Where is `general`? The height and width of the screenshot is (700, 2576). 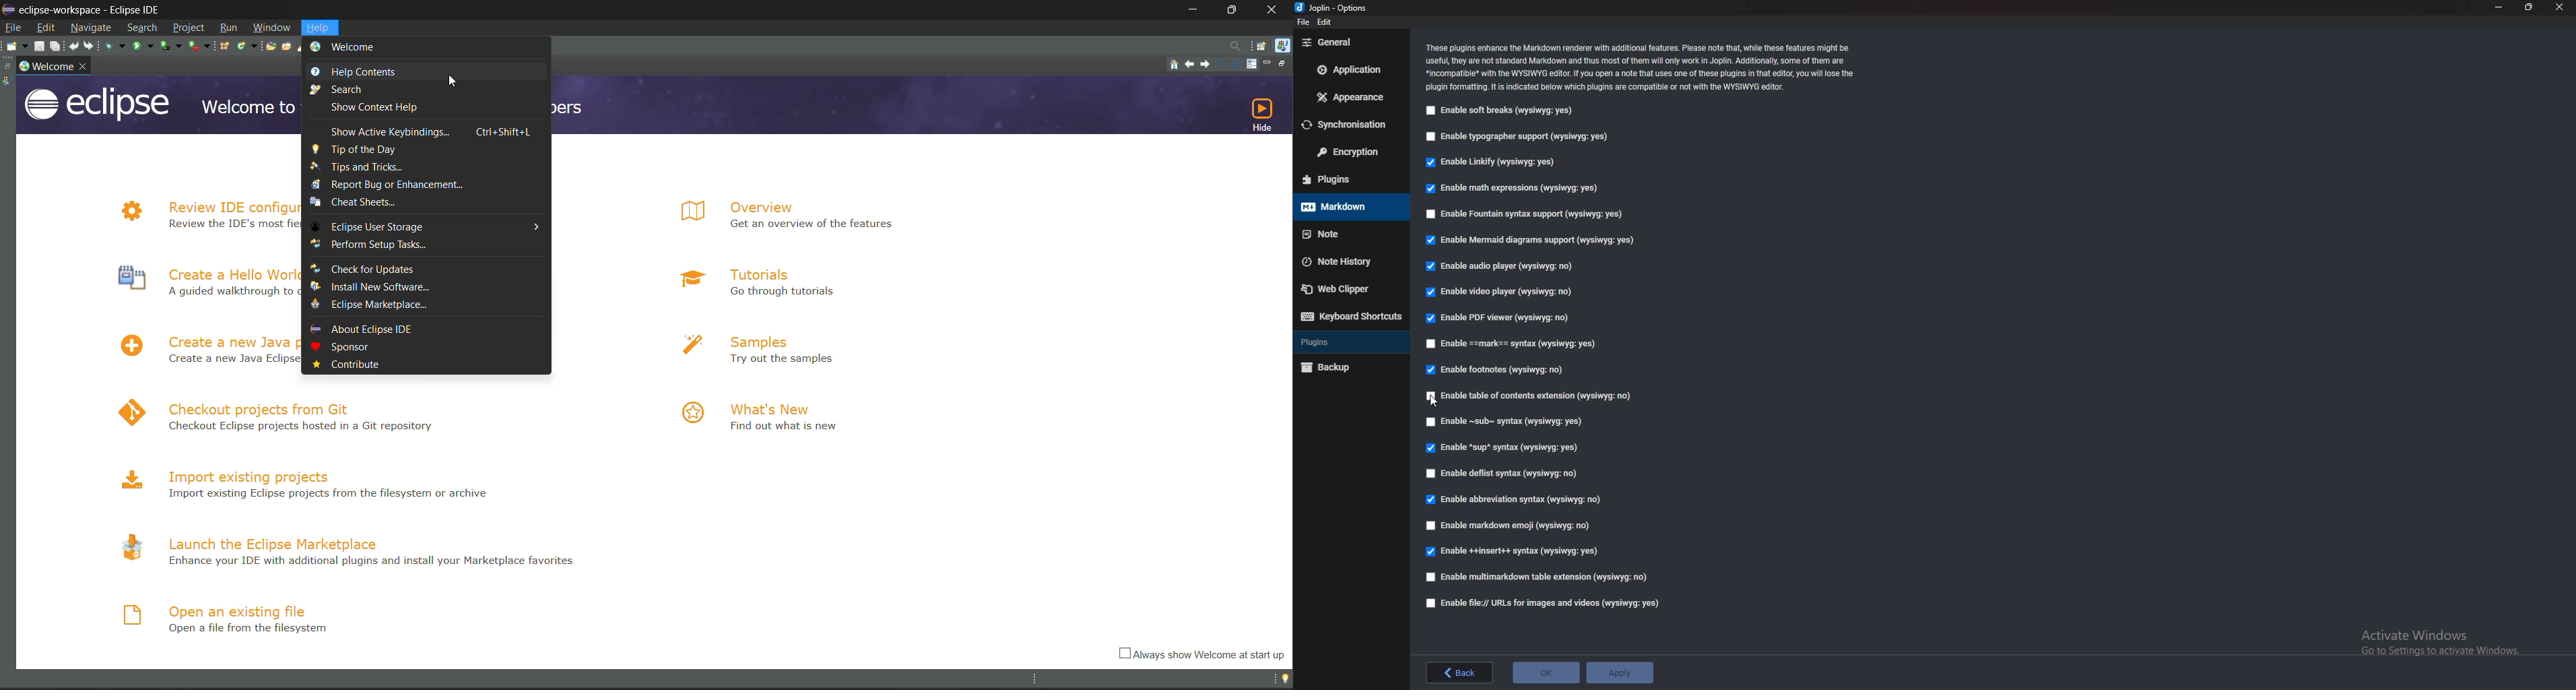 general is located at coordinates (1349, 42).